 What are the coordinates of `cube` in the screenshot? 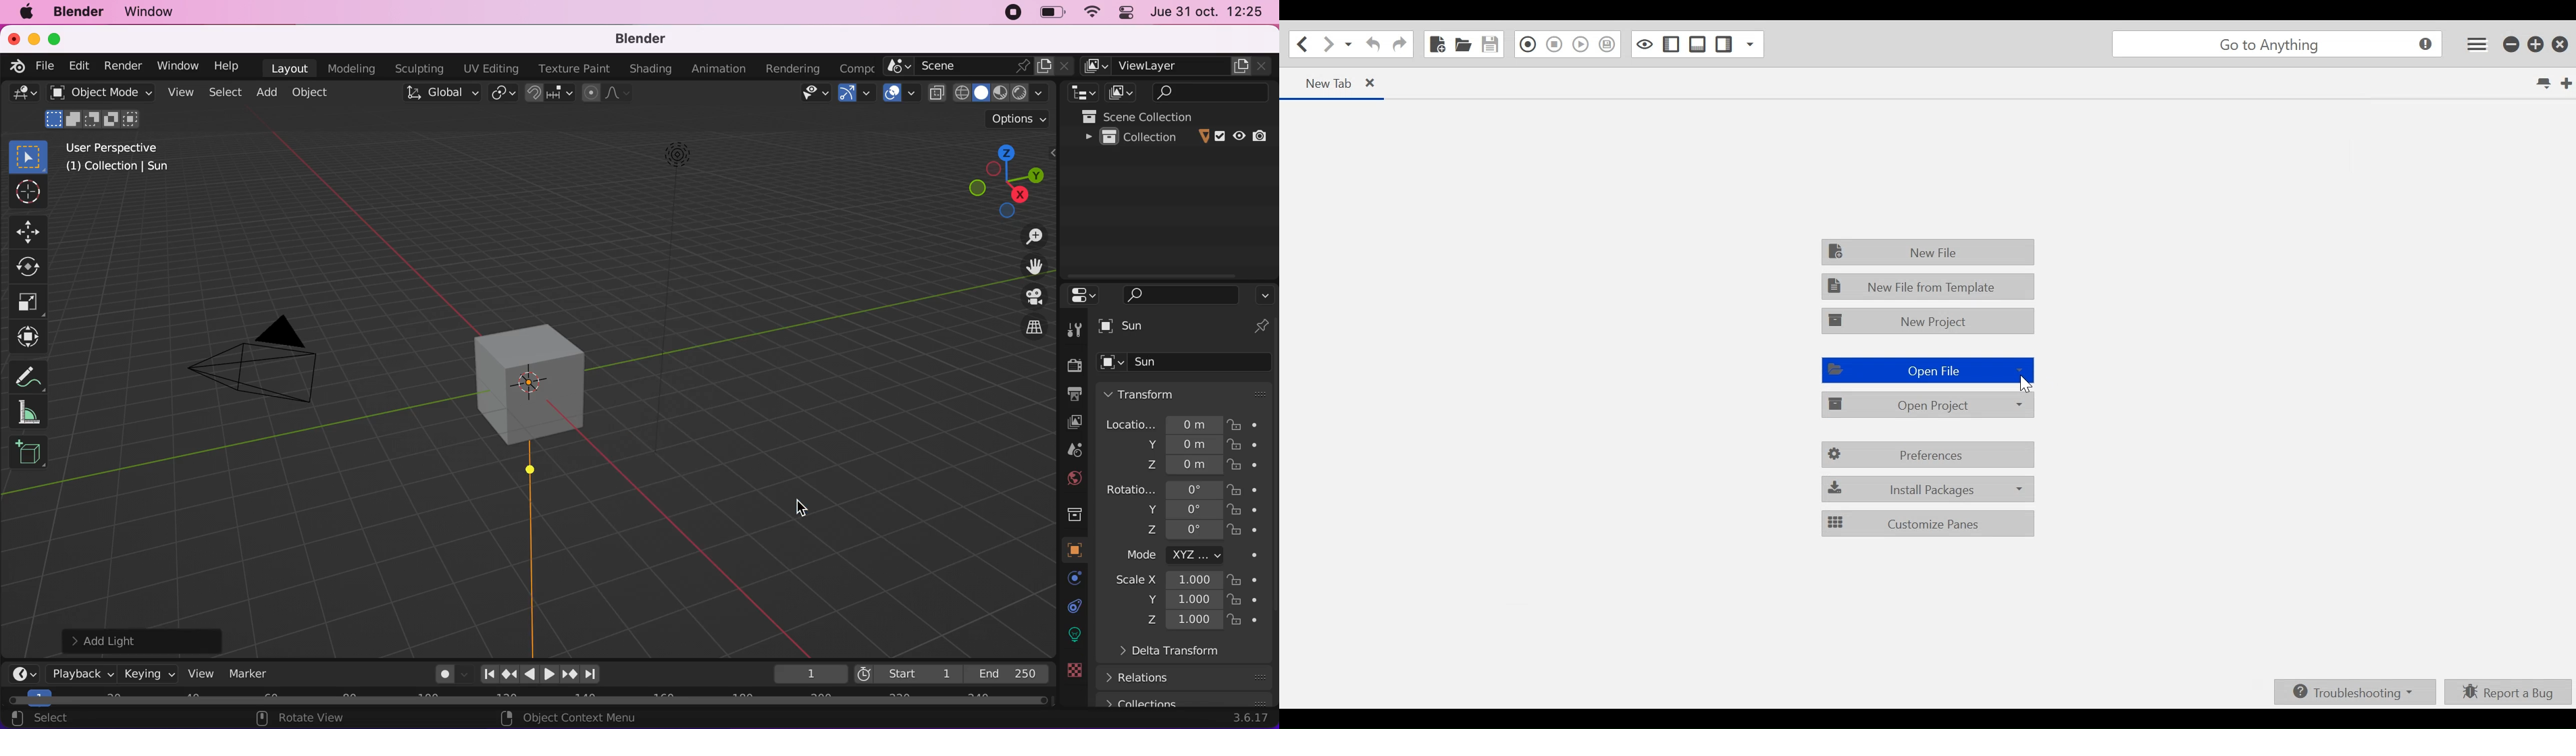 It's located at (1167, 328).